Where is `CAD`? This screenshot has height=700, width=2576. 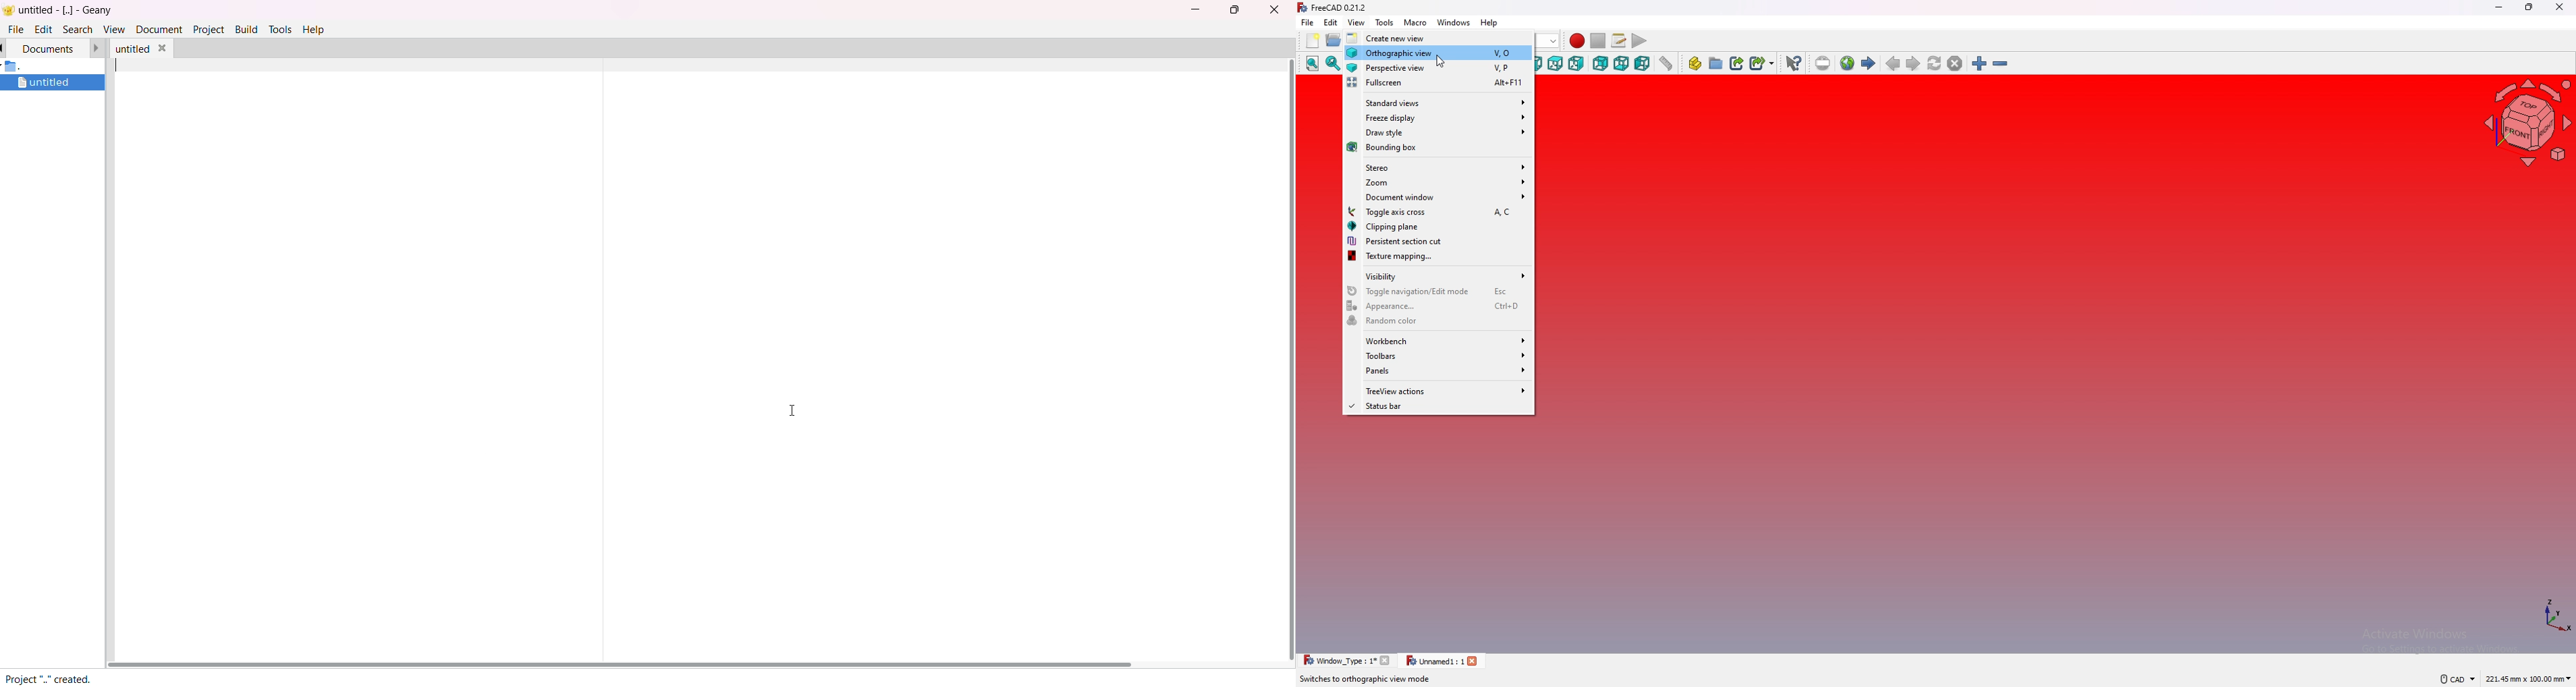 CAD is located at coordinates (2455, 678).